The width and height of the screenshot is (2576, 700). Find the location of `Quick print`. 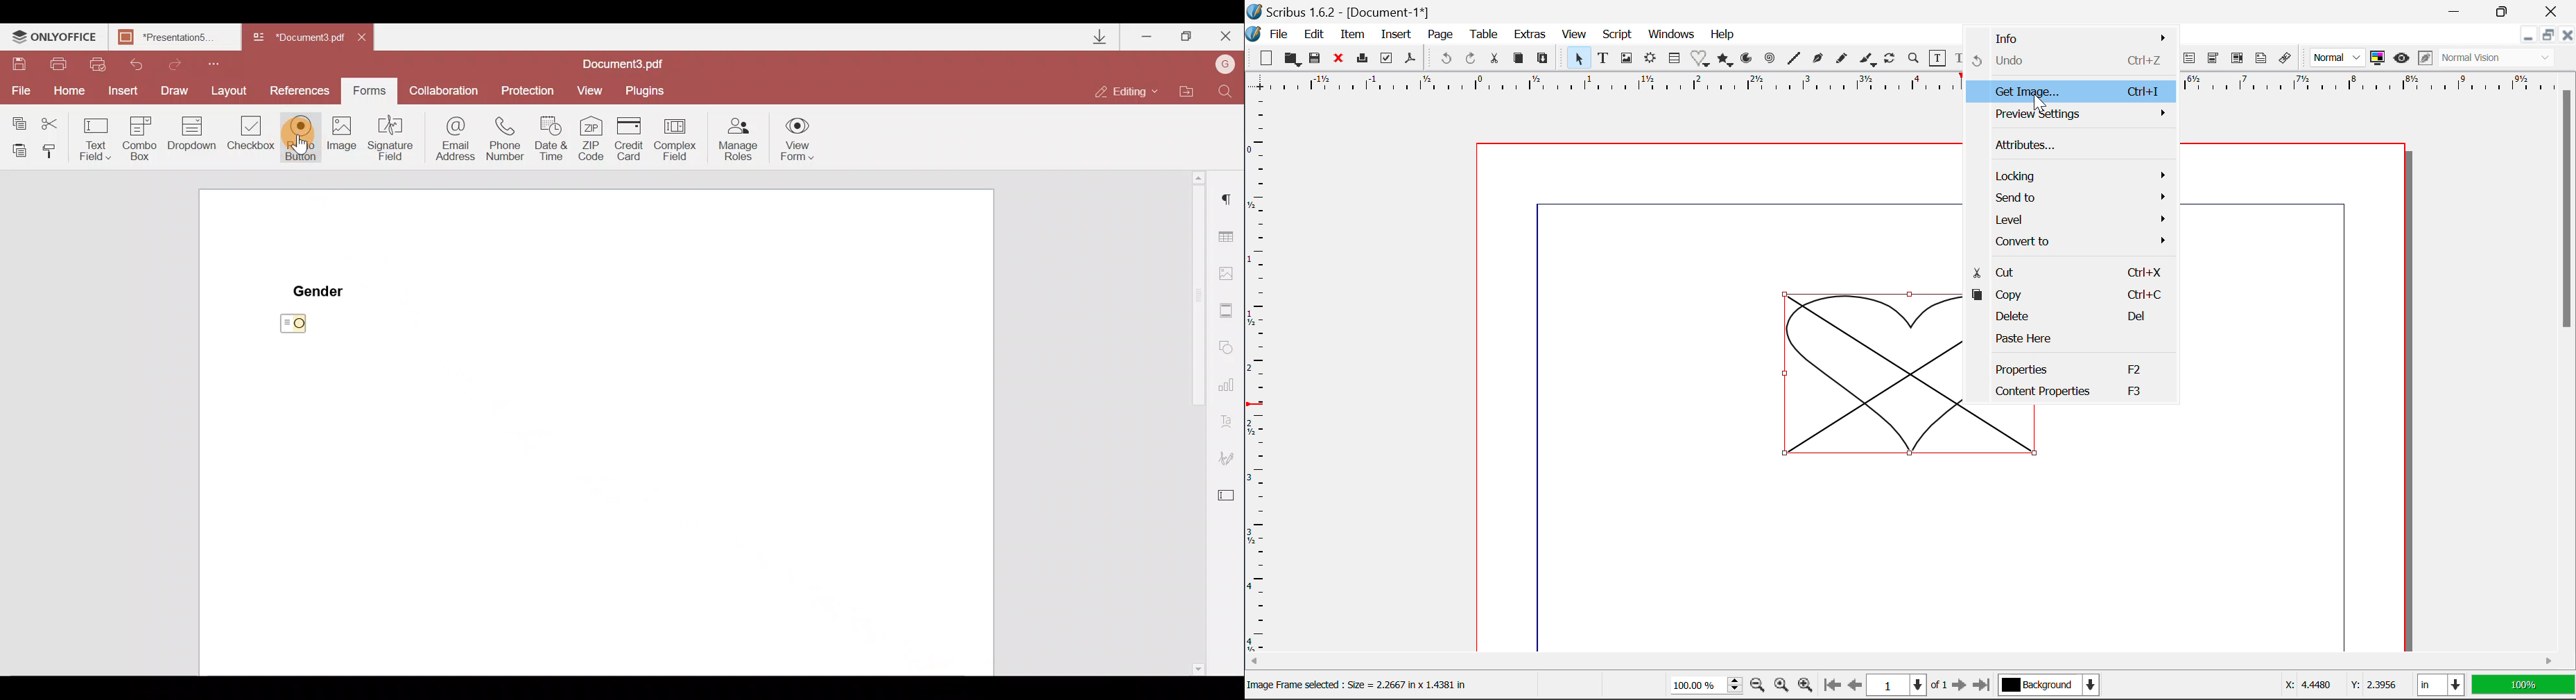

Quick print is located at coordinates (102, 62).